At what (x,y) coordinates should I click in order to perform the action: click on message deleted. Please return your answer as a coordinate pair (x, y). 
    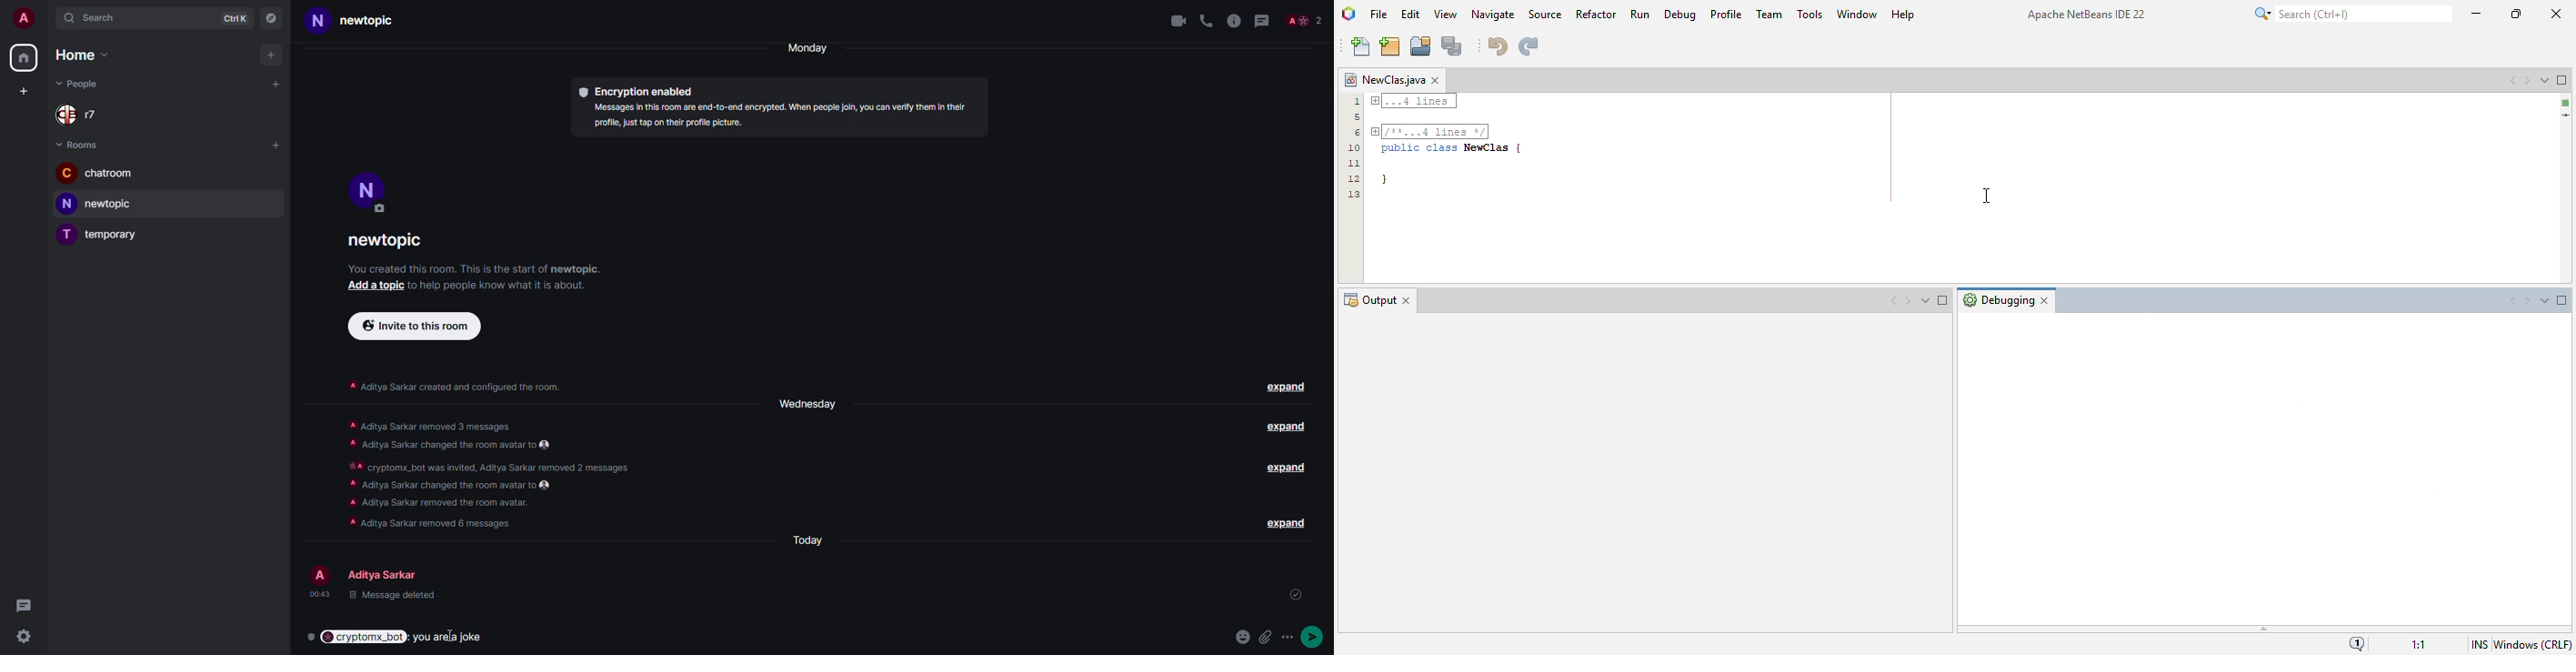
    Looking at the image, I should click on (381, 599).